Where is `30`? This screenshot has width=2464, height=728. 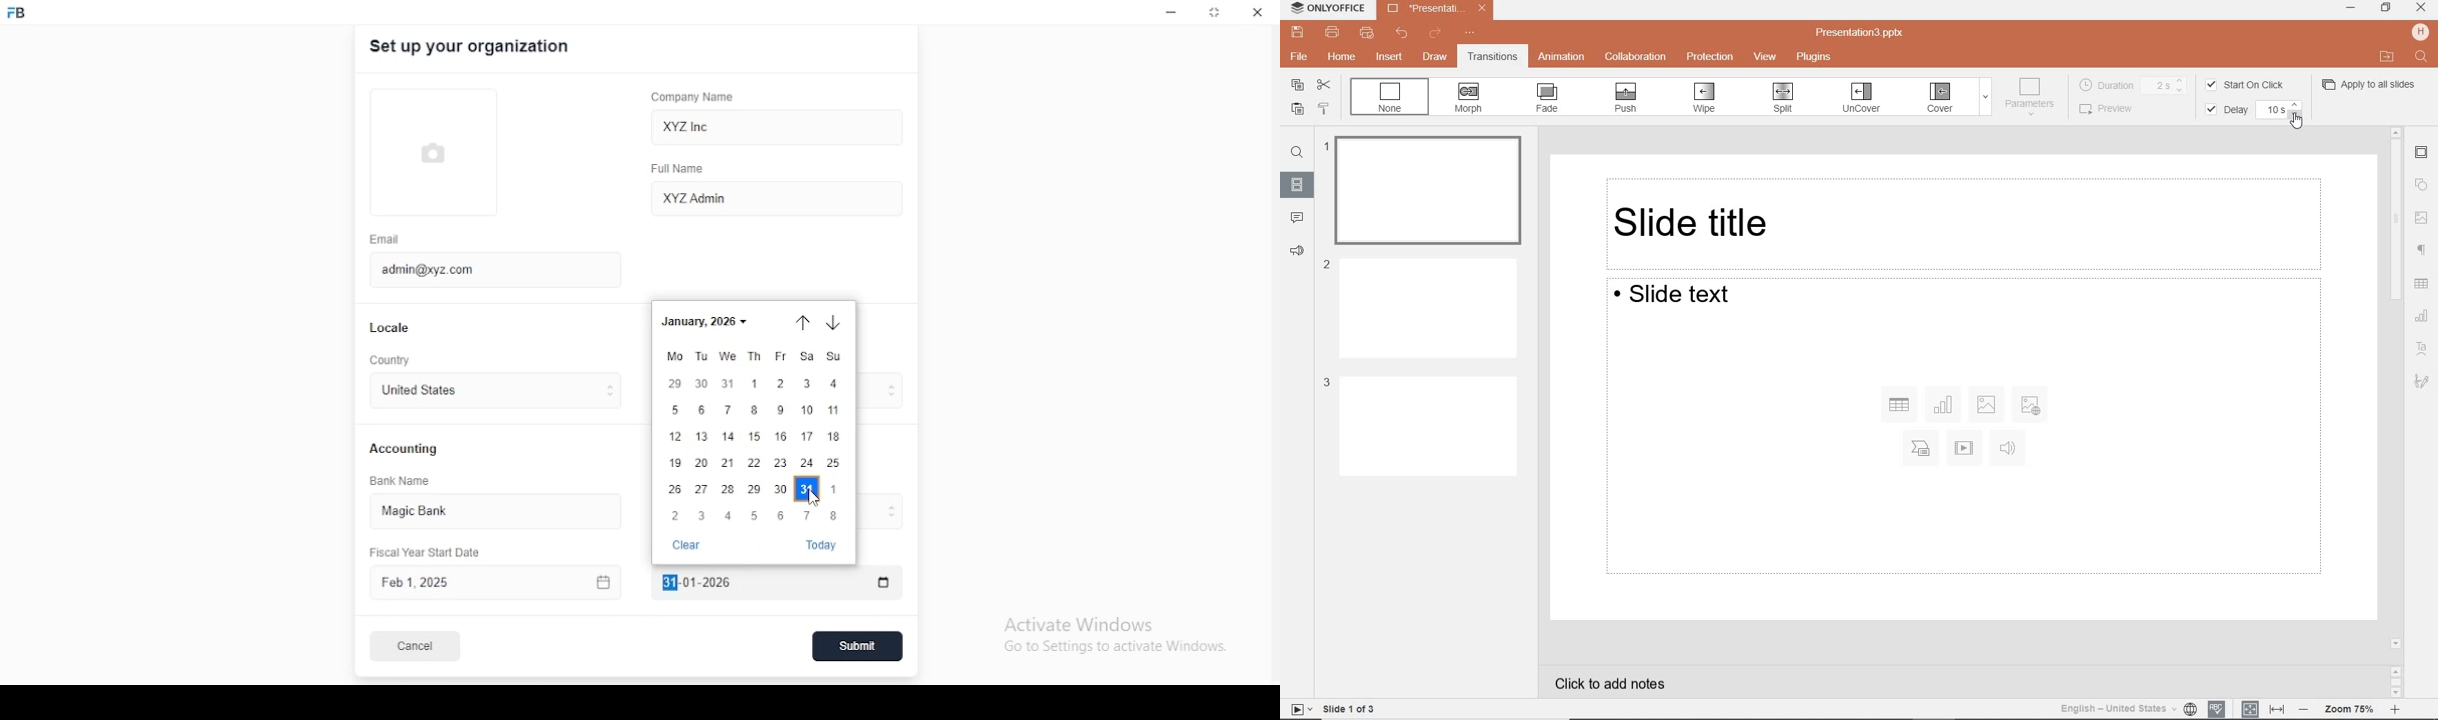
30 is located at coordinates (780, 489).